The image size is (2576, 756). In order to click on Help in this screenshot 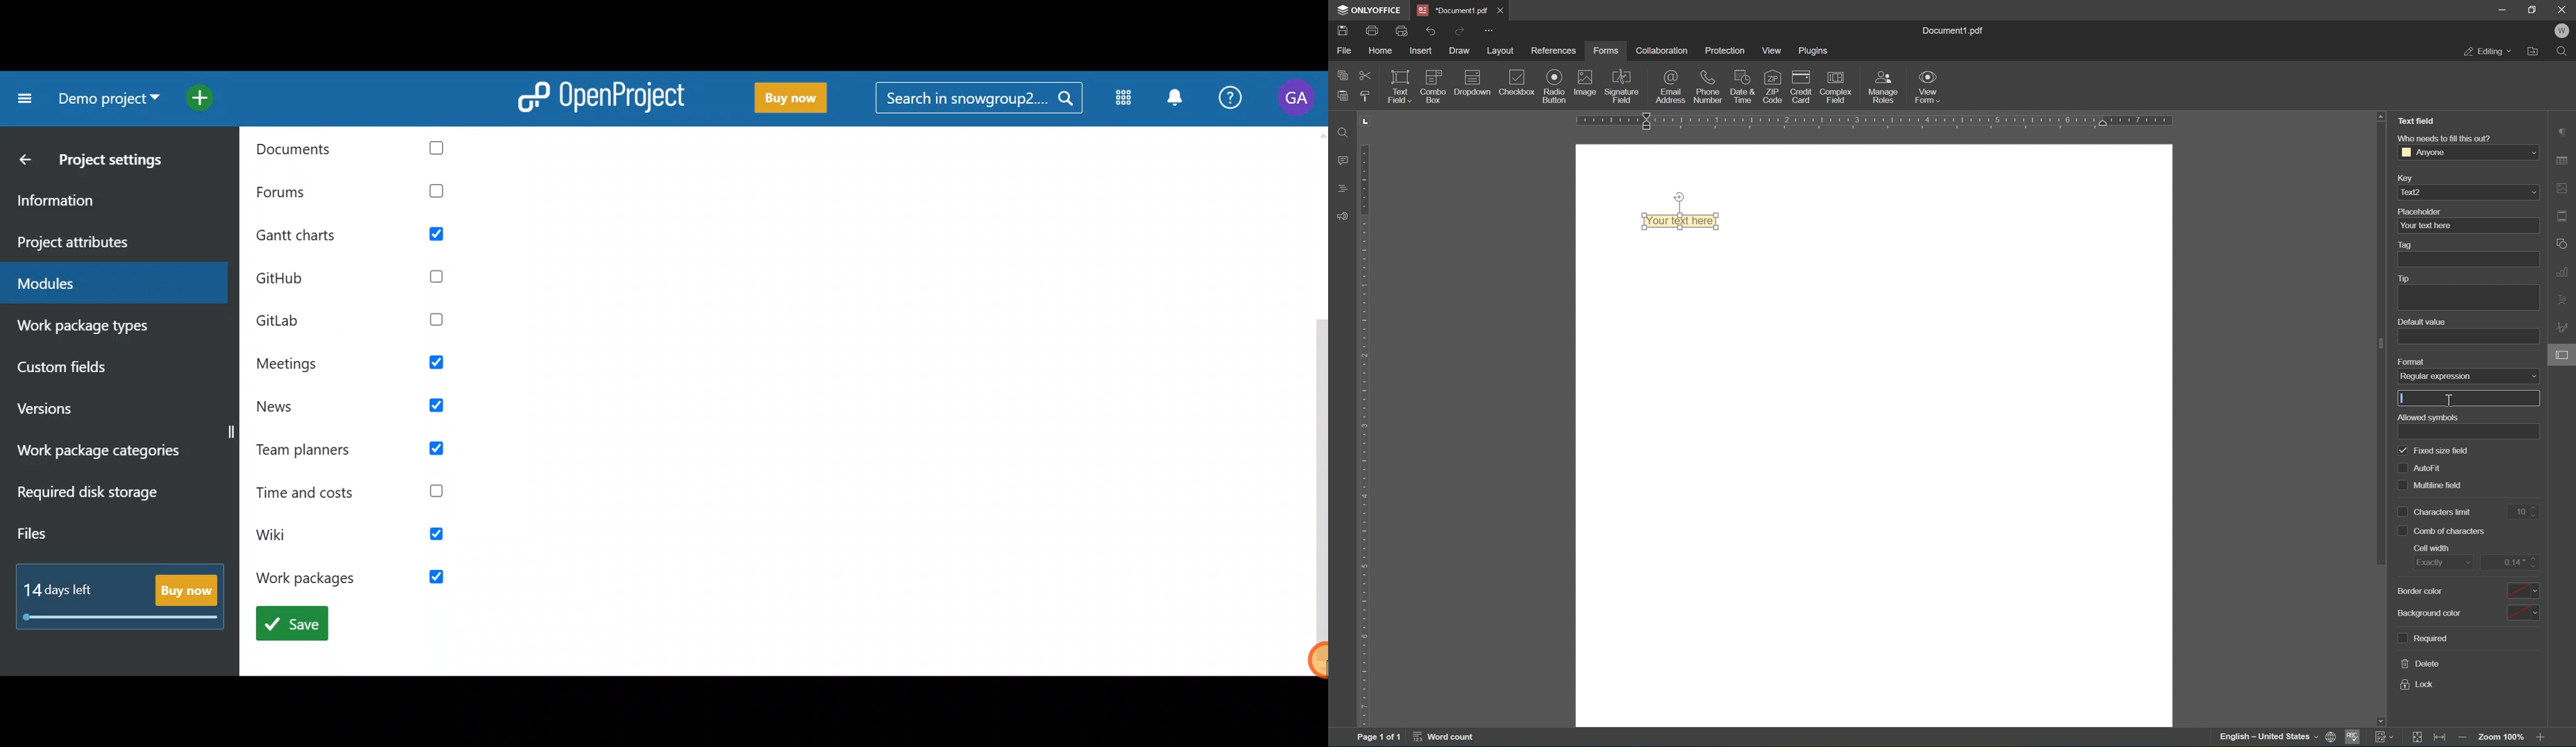, I will do `click(1229, 101)`.